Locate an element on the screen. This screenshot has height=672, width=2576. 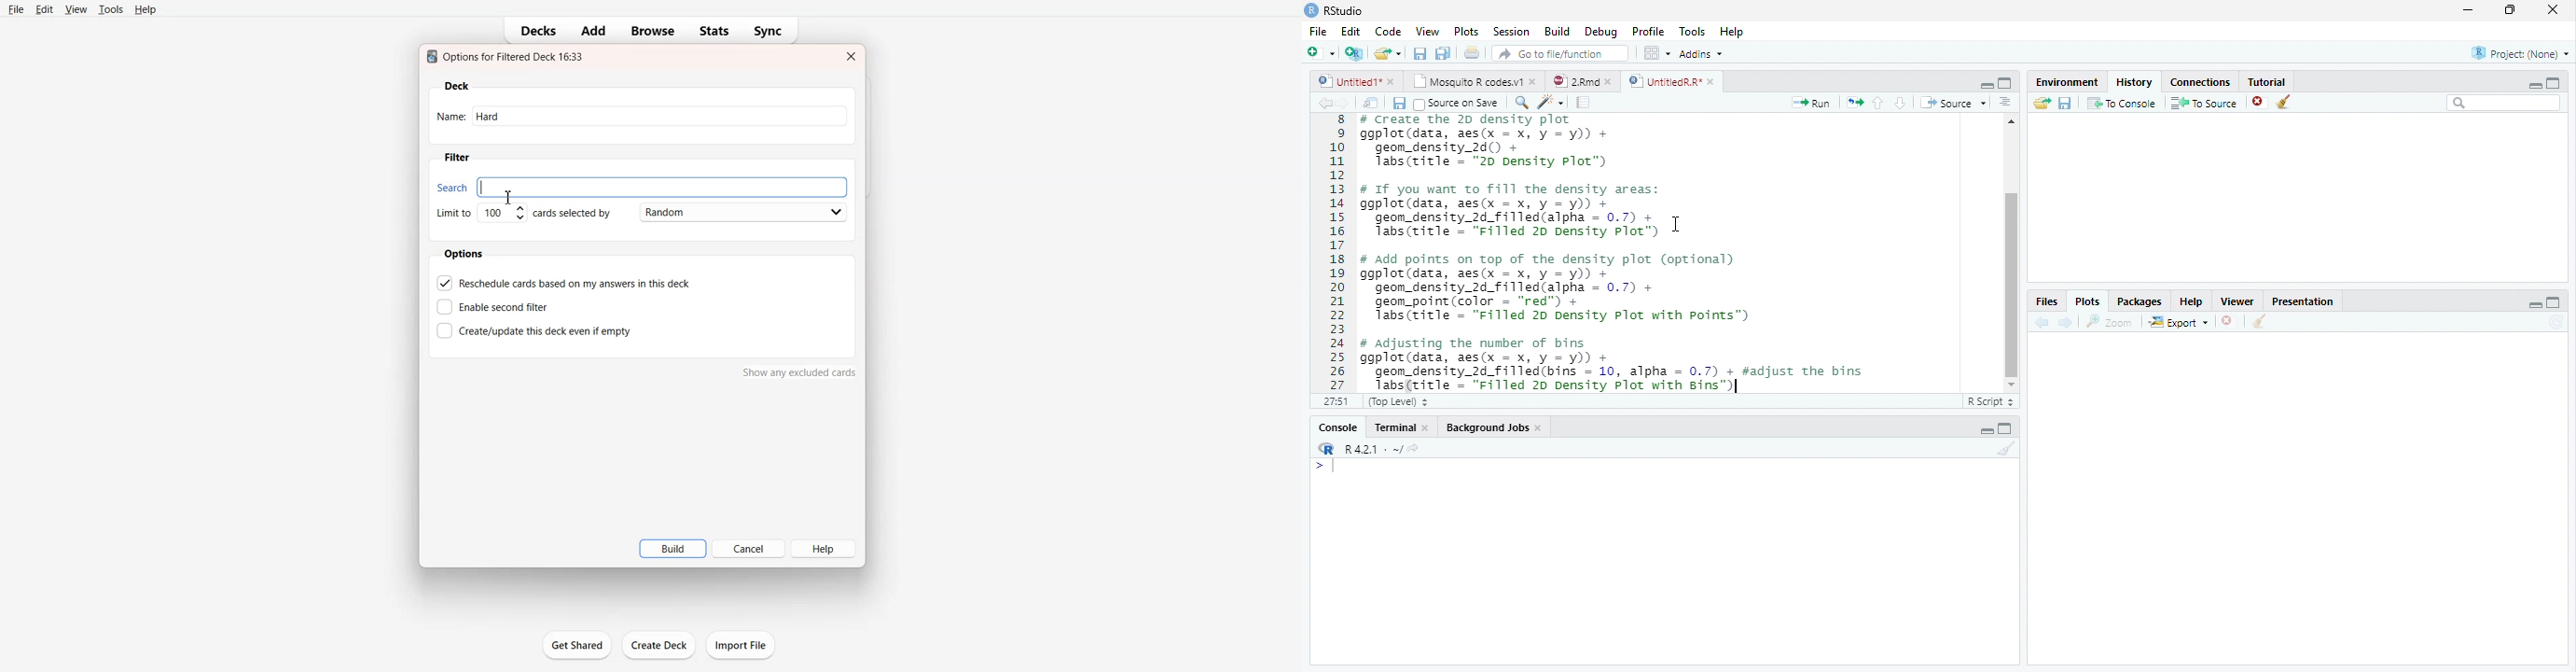
maximize is located at coordinates (2005, 82).